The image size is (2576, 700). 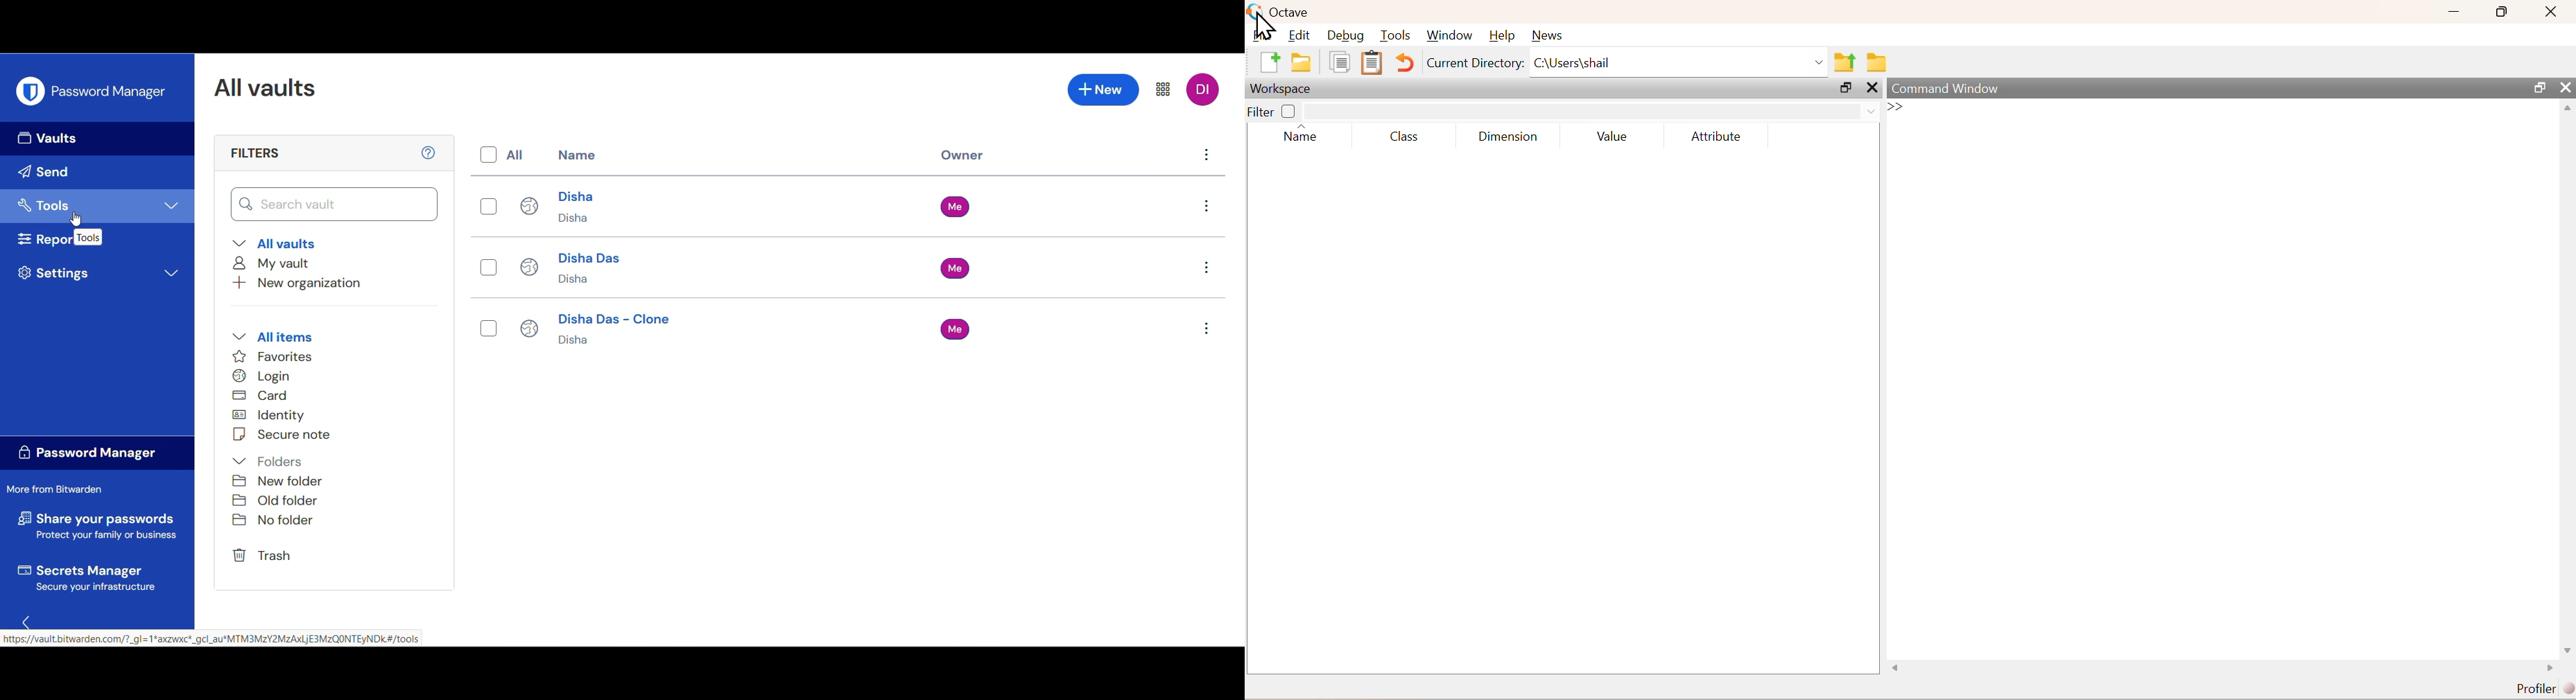 I want to click on Vaults, current section highlighted, so click(x=98, y=139).